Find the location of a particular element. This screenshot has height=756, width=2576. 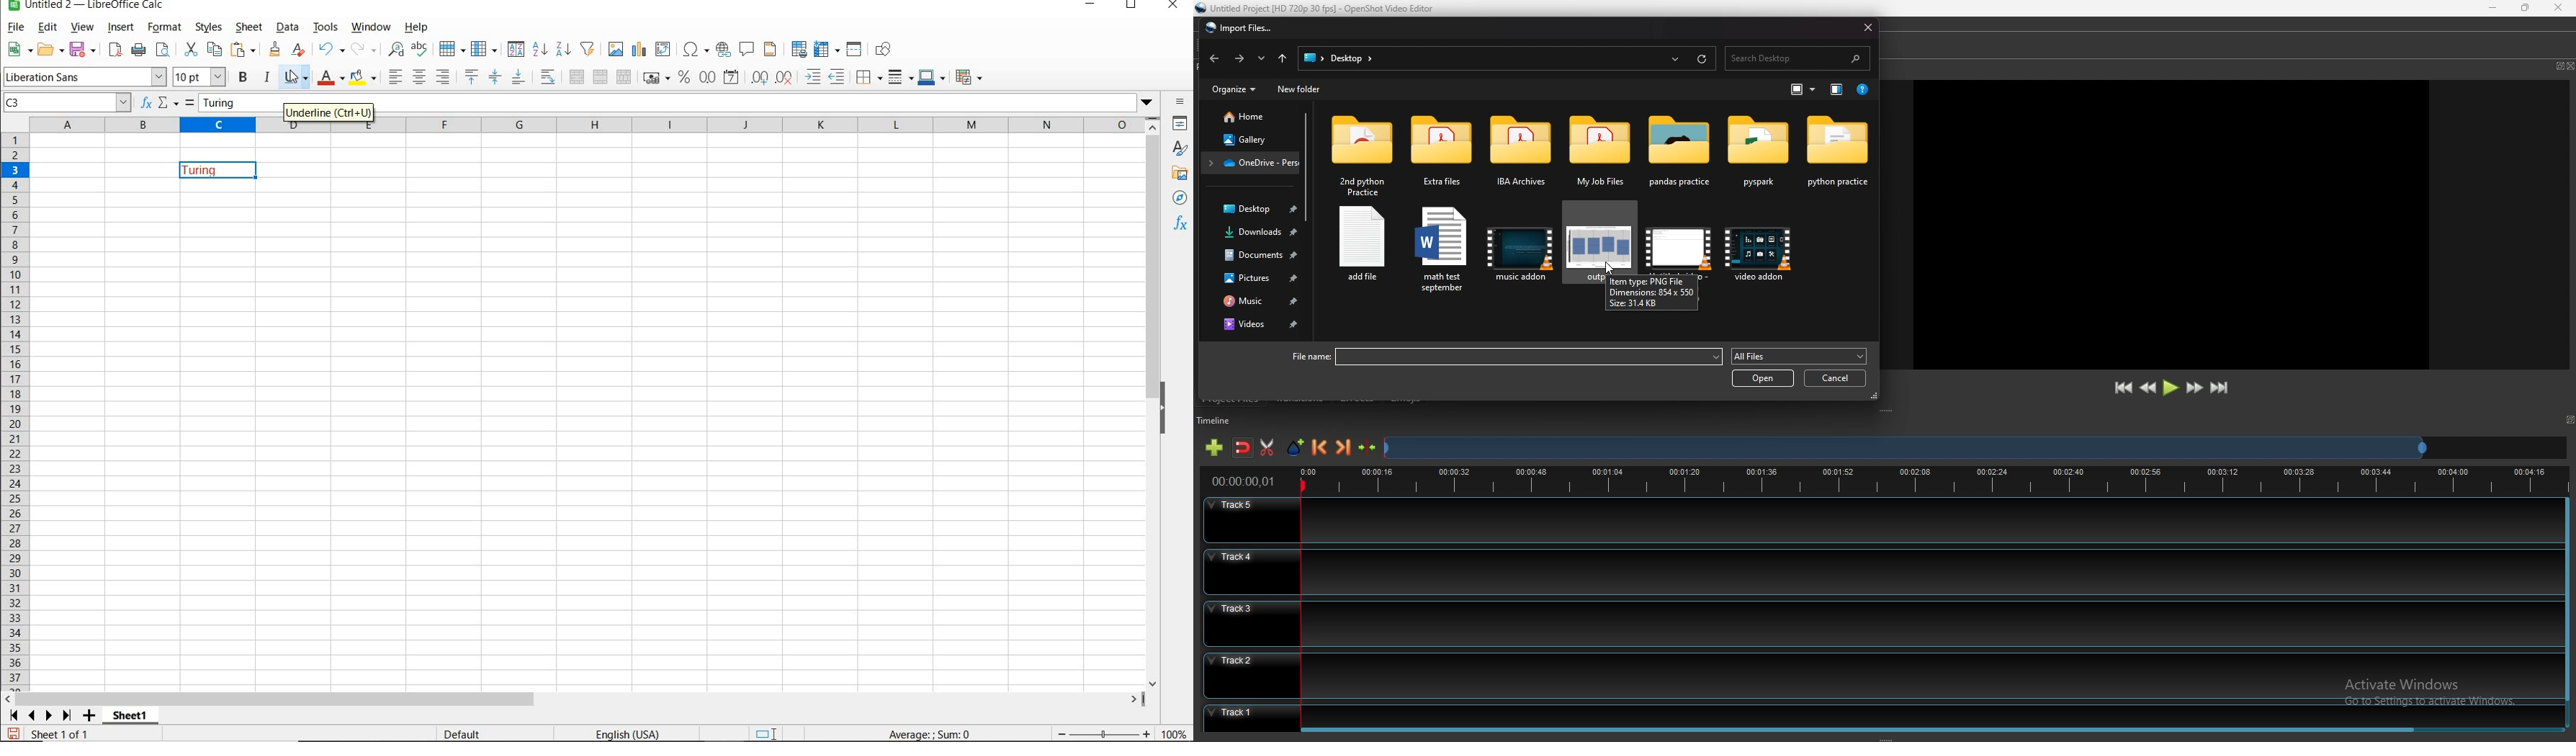

FREEZE ROWS AND COLUMNS is located at coordinates (826, 51).